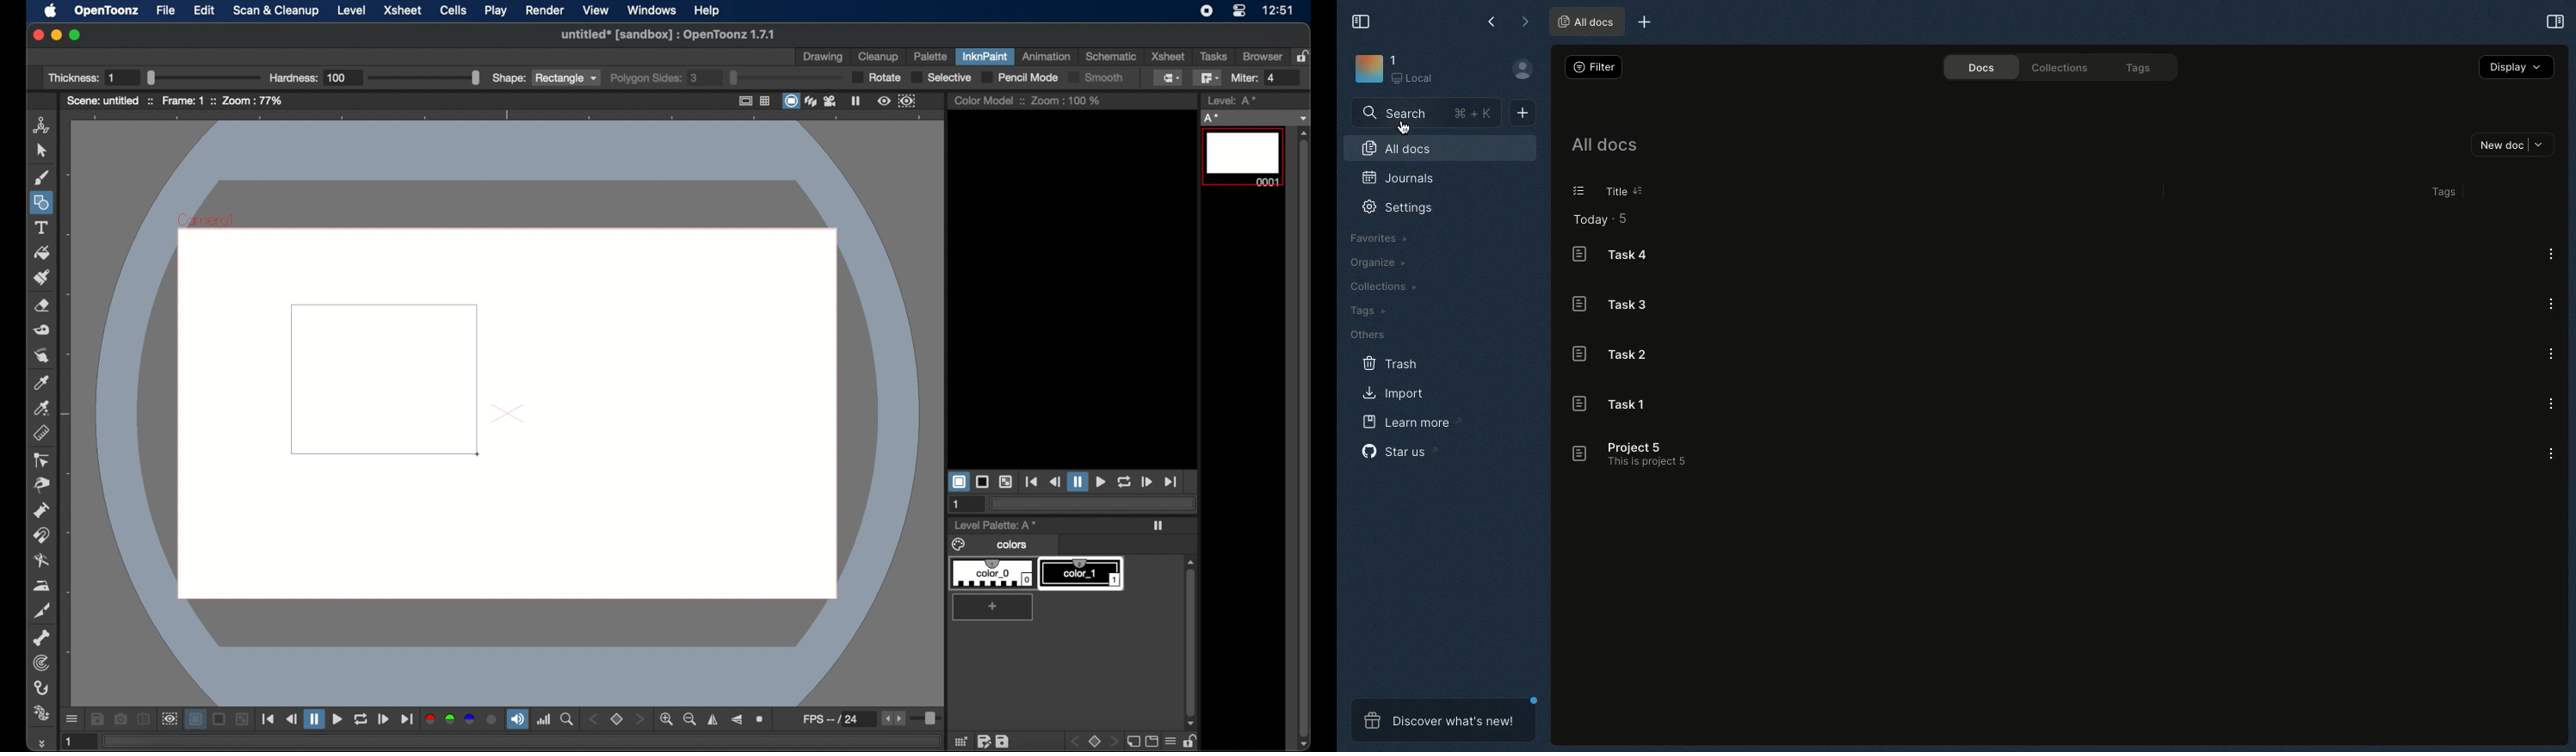 The height and width of the screenshot is (756, 2576). Describe the element at coordinates (1405, 420) in the screenshot. I see `Learn more` at that location.